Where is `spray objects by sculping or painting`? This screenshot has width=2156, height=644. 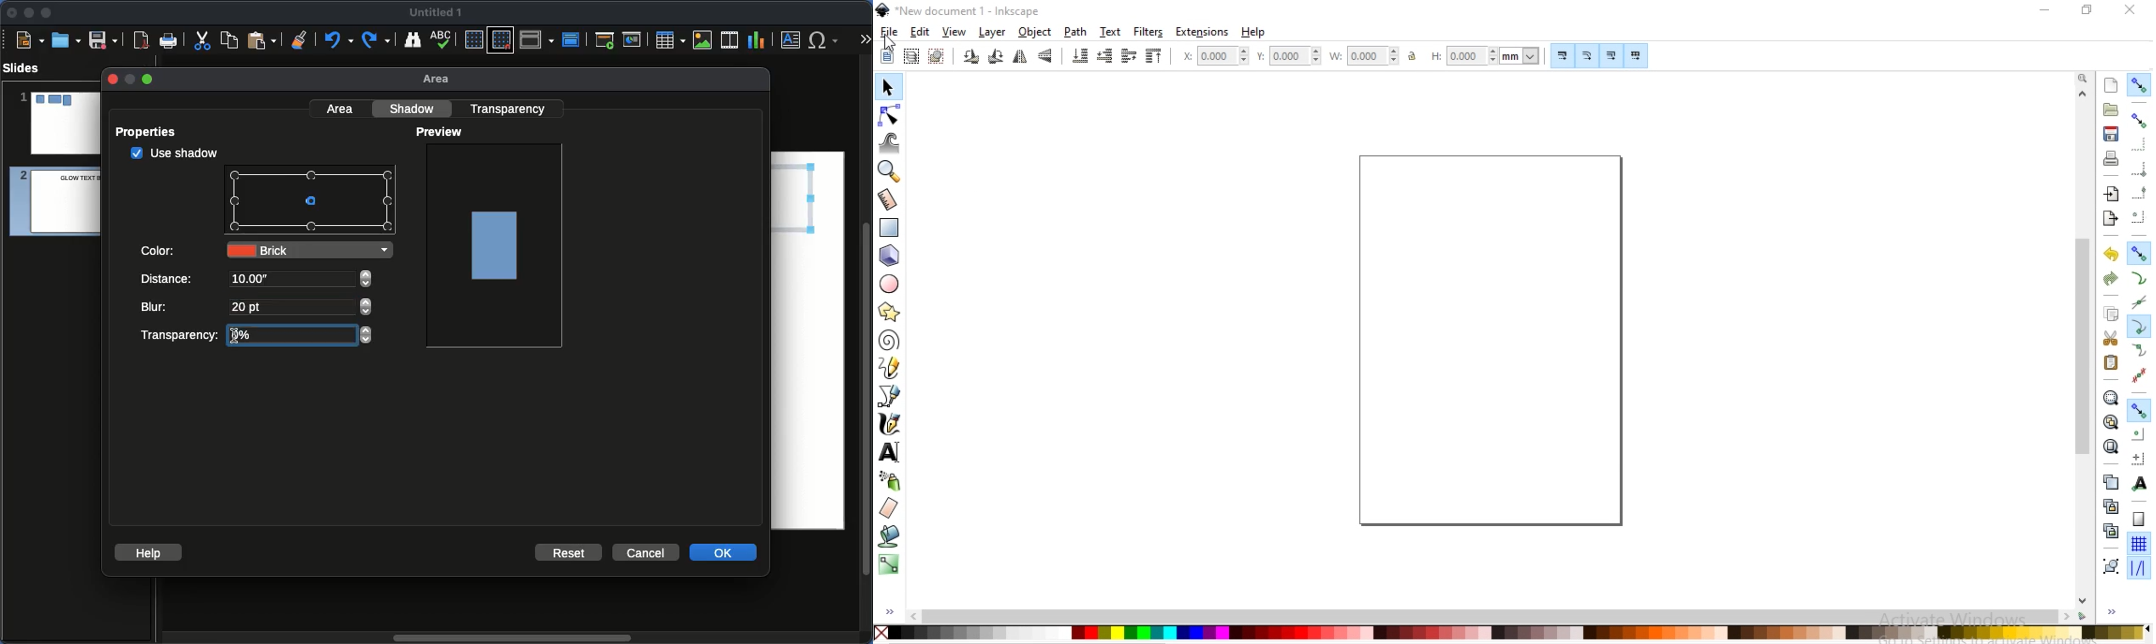 spray objects by sculping or painting is located at coordinates (894, 480).